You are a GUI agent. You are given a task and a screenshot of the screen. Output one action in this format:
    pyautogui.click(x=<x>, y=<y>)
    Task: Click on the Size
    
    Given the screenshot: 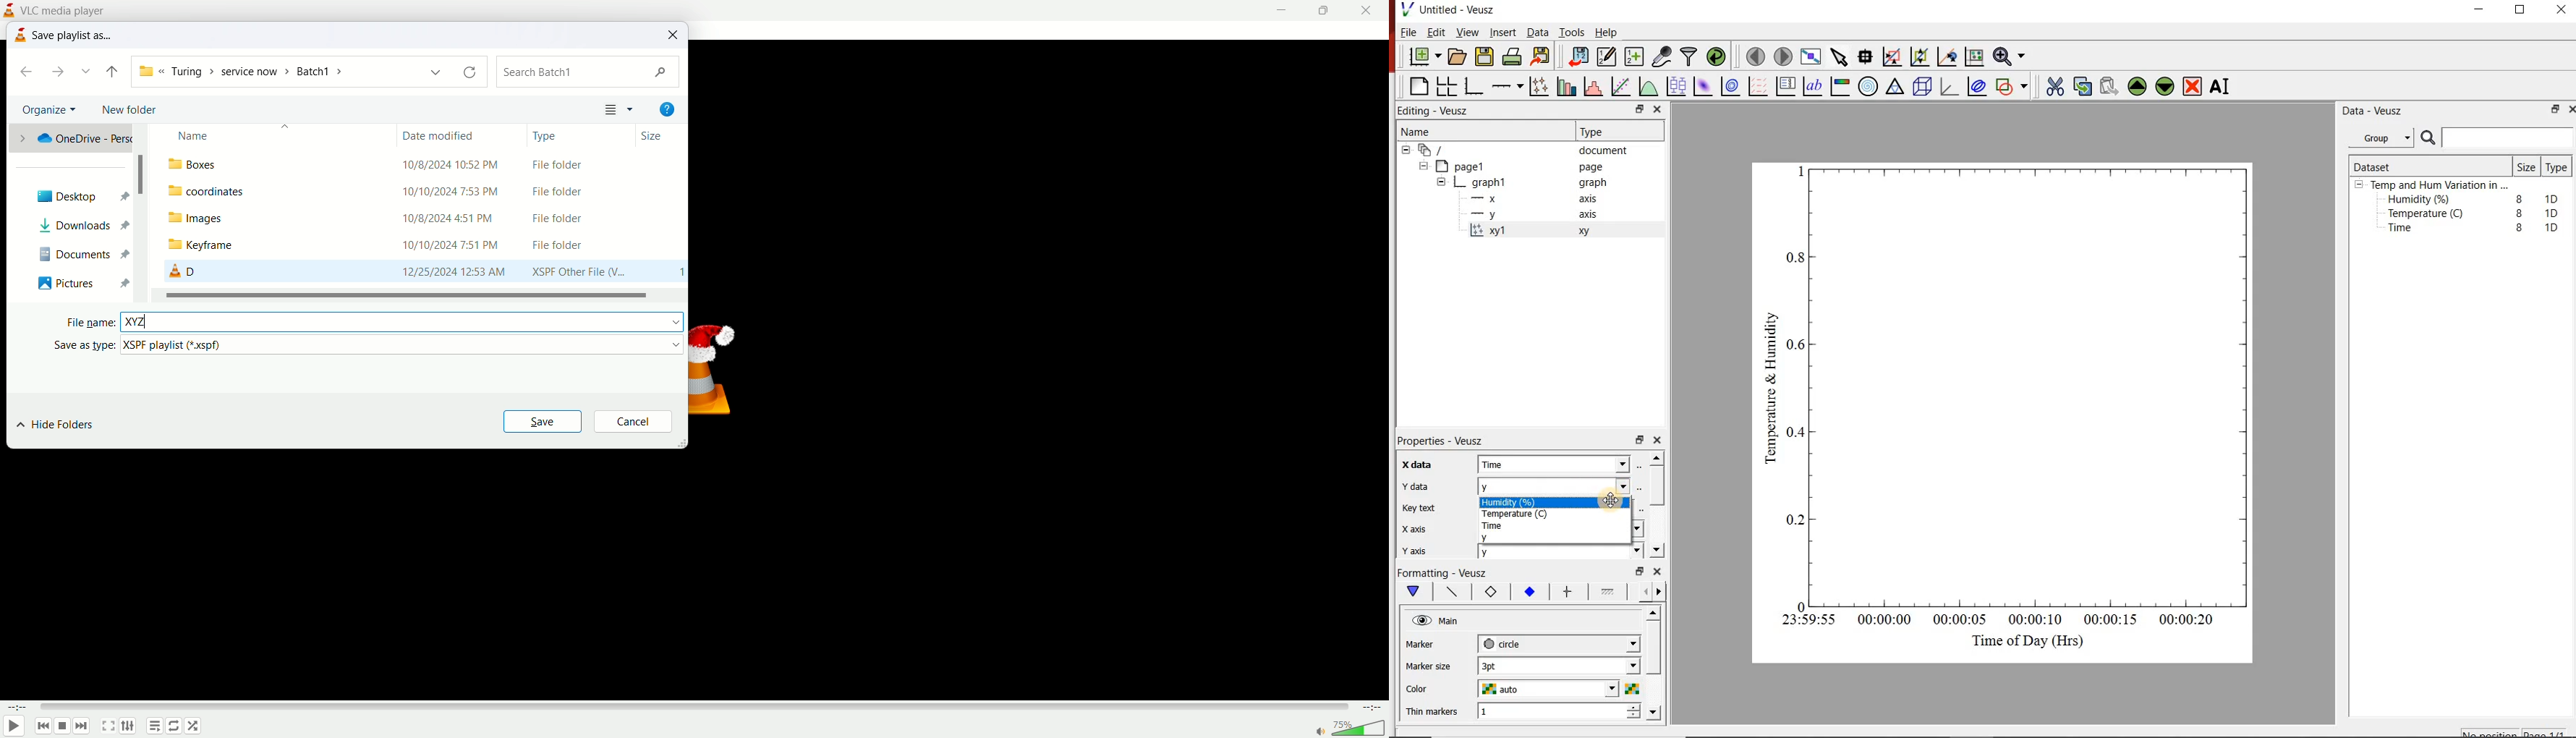 What is the action you would take?
    pyautogui.click(x=2525, y=166)
    